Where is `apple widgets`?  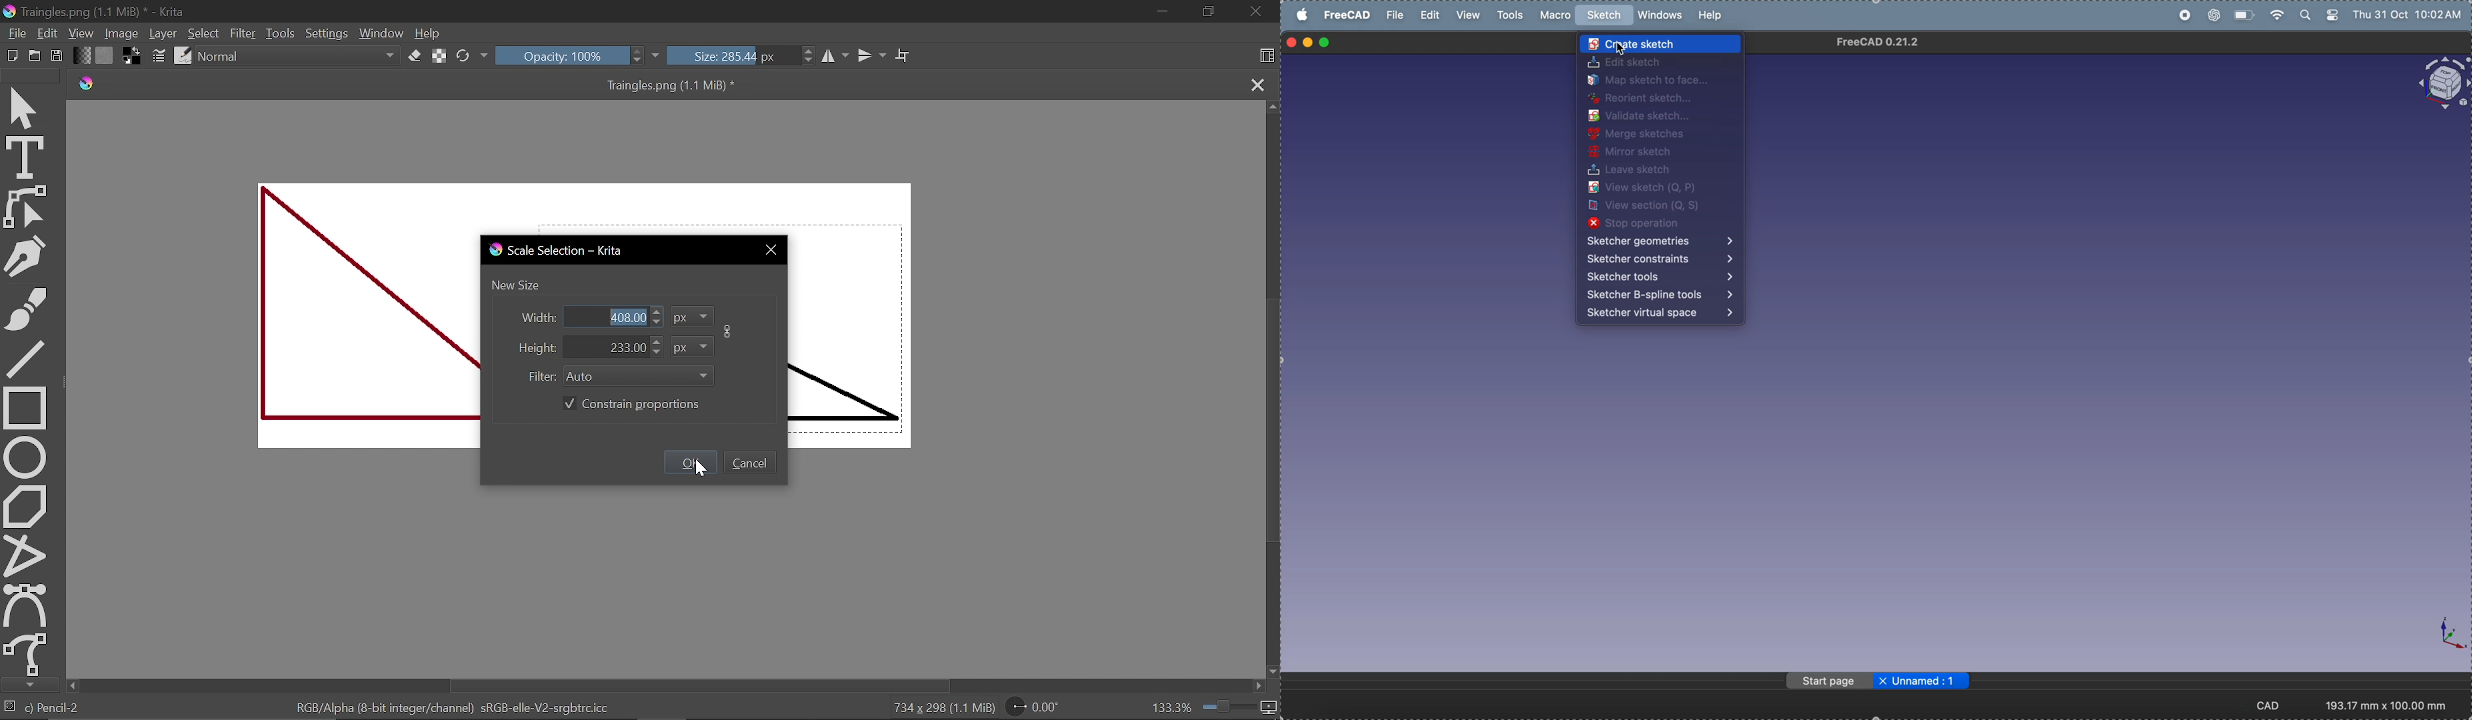
apple widgets is located at coordinates (2321, 15).